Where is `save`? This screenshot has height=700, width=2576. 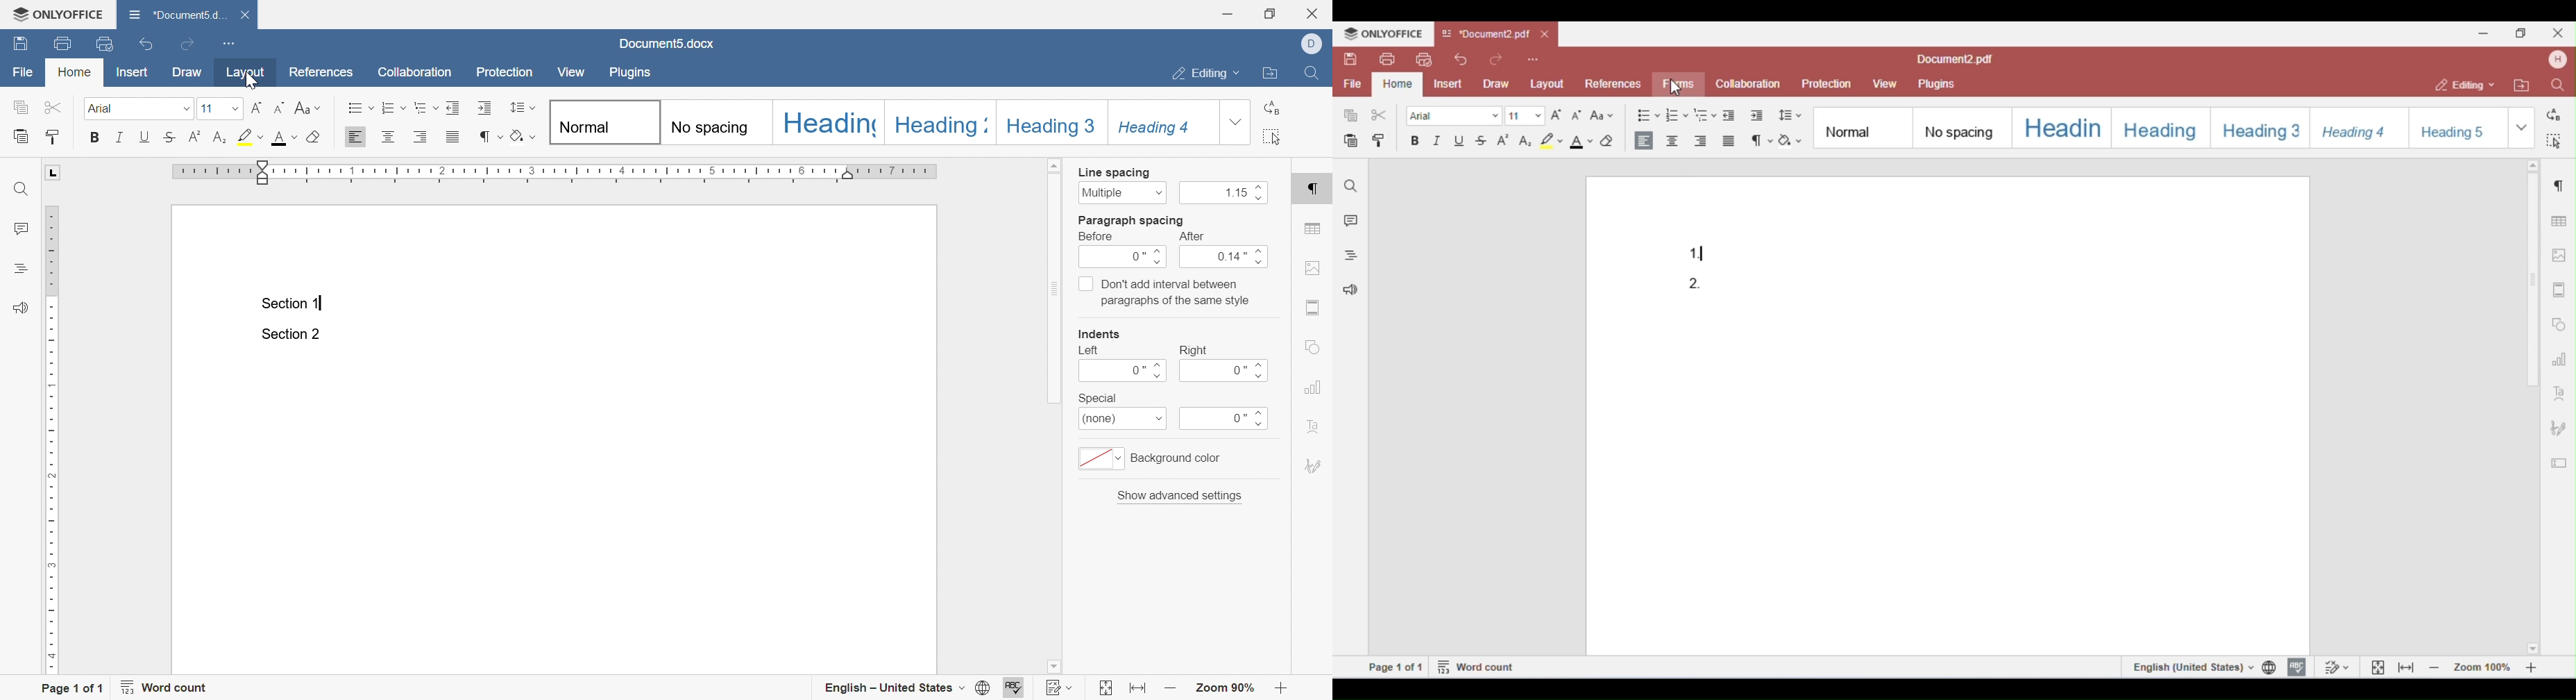 save is located at coordinates (20, 43).